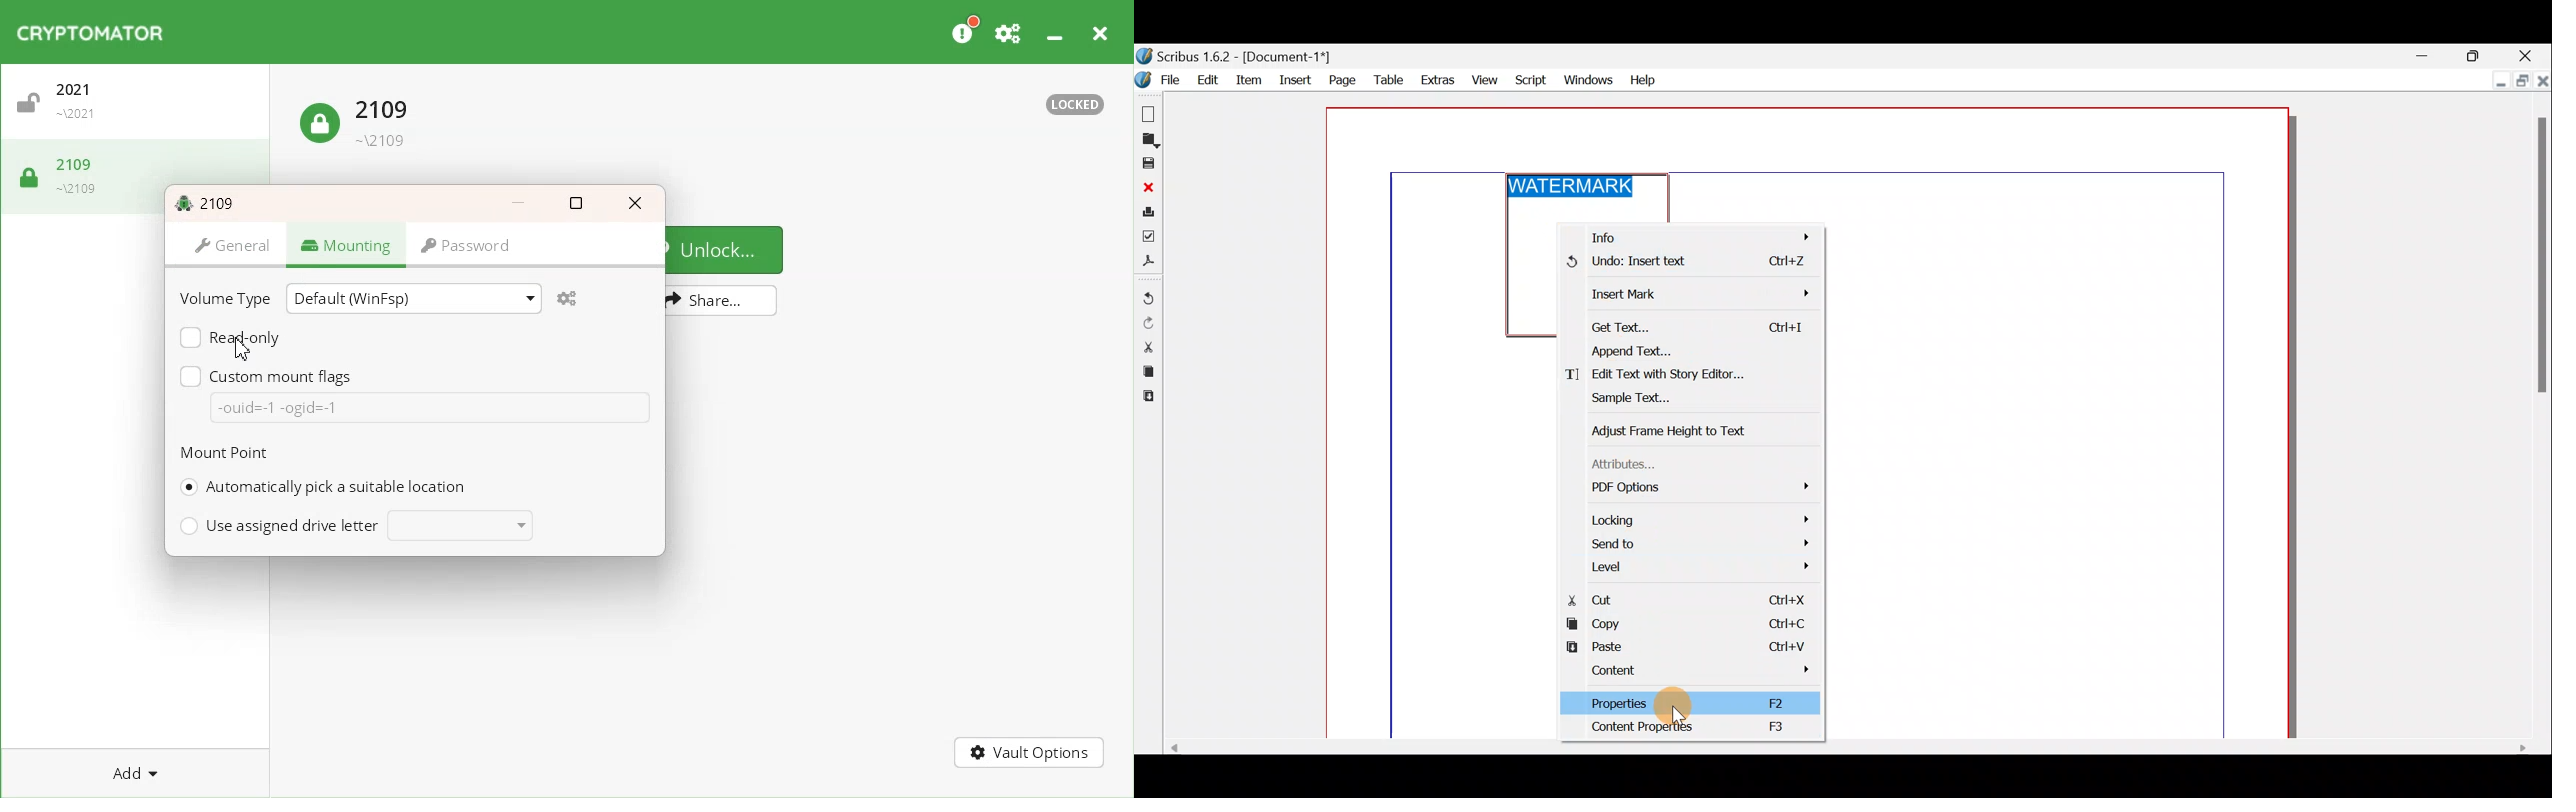 The image size is (2576, 812). What do you see at coordinates (2530, 53) in the screenshot?
I see `Close` at bounding box center [2530, 53].